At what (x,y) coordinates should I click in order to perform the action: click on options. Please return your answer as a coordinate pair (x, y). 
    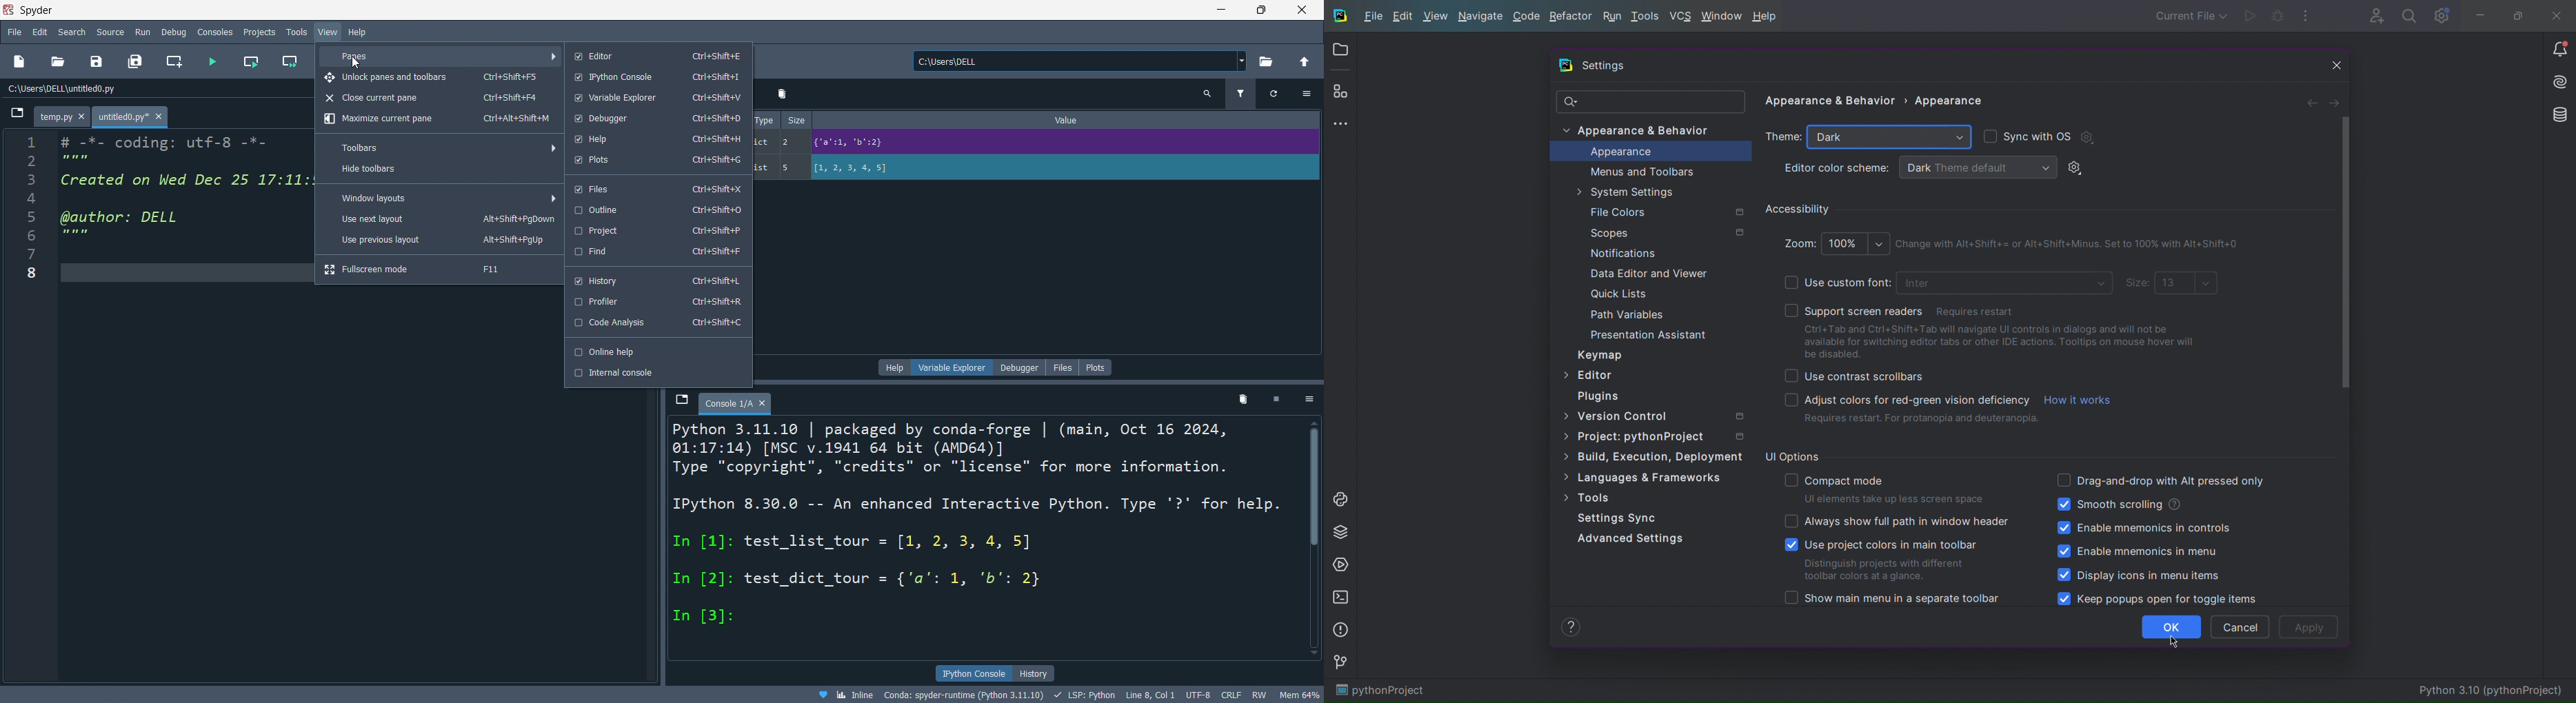
    Looking at the image, I should click on (1310, 400).